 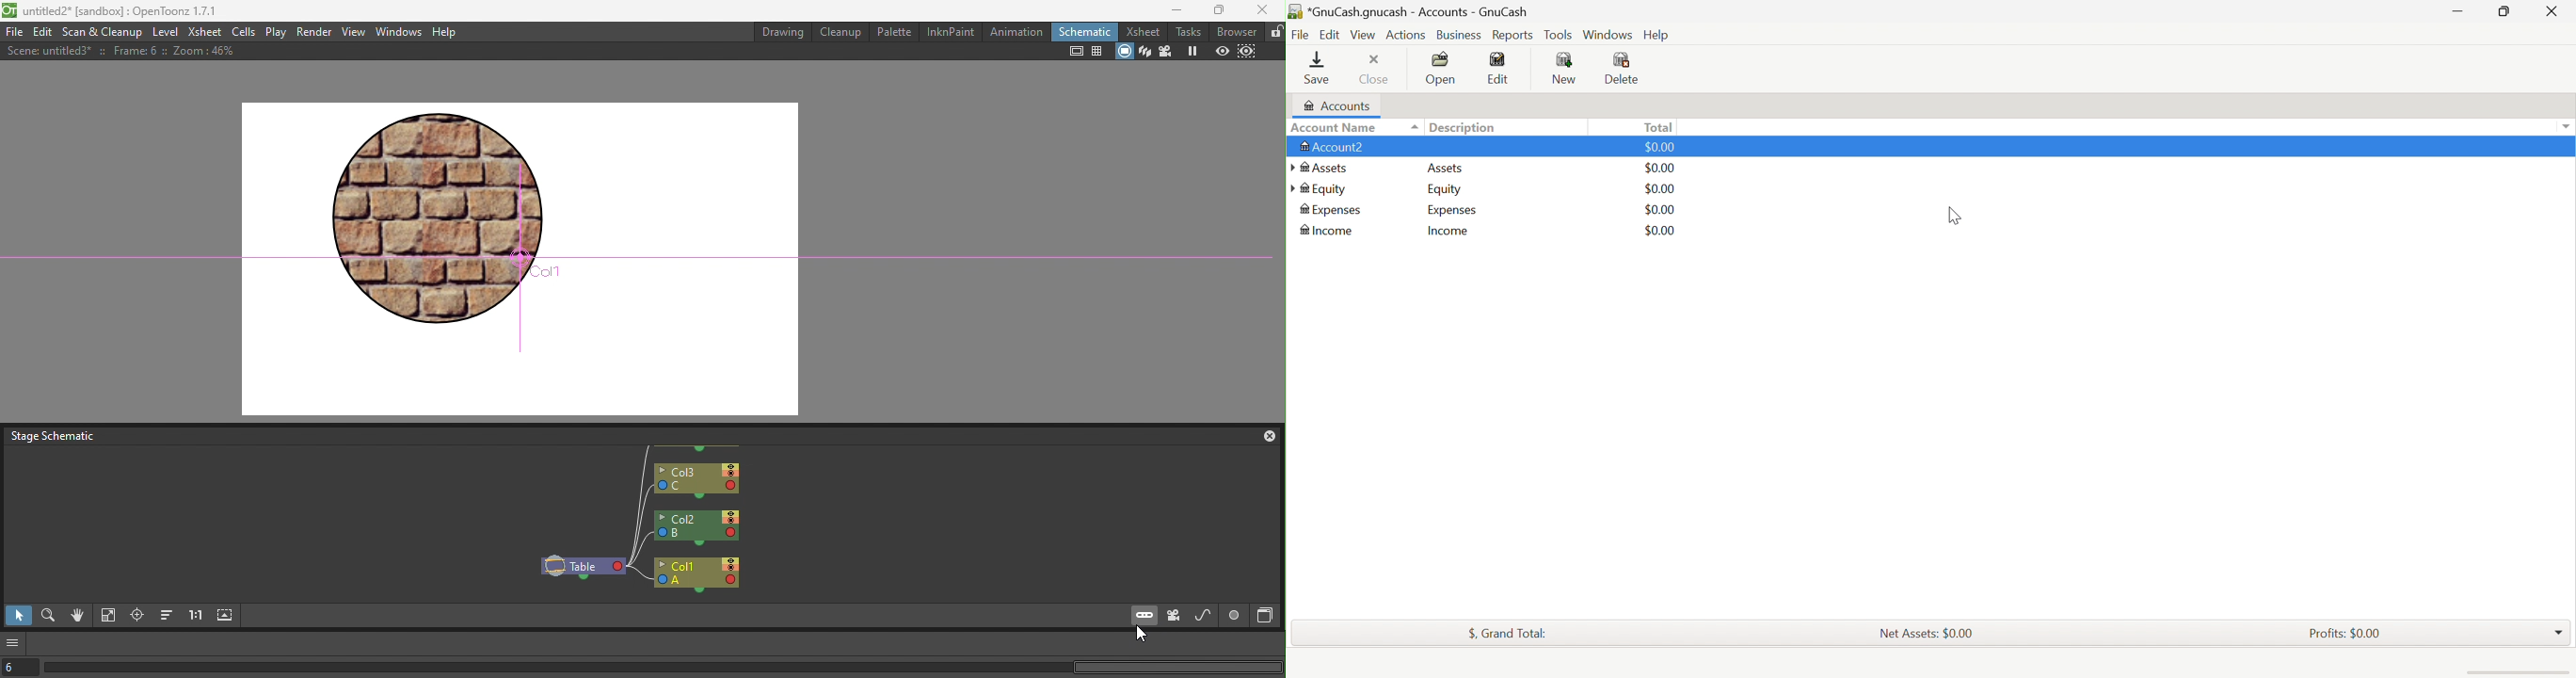 What do you see at coordinates (1956, 217) in the screenshot?
I see `Cursor` at bounding box center [1956, 217].